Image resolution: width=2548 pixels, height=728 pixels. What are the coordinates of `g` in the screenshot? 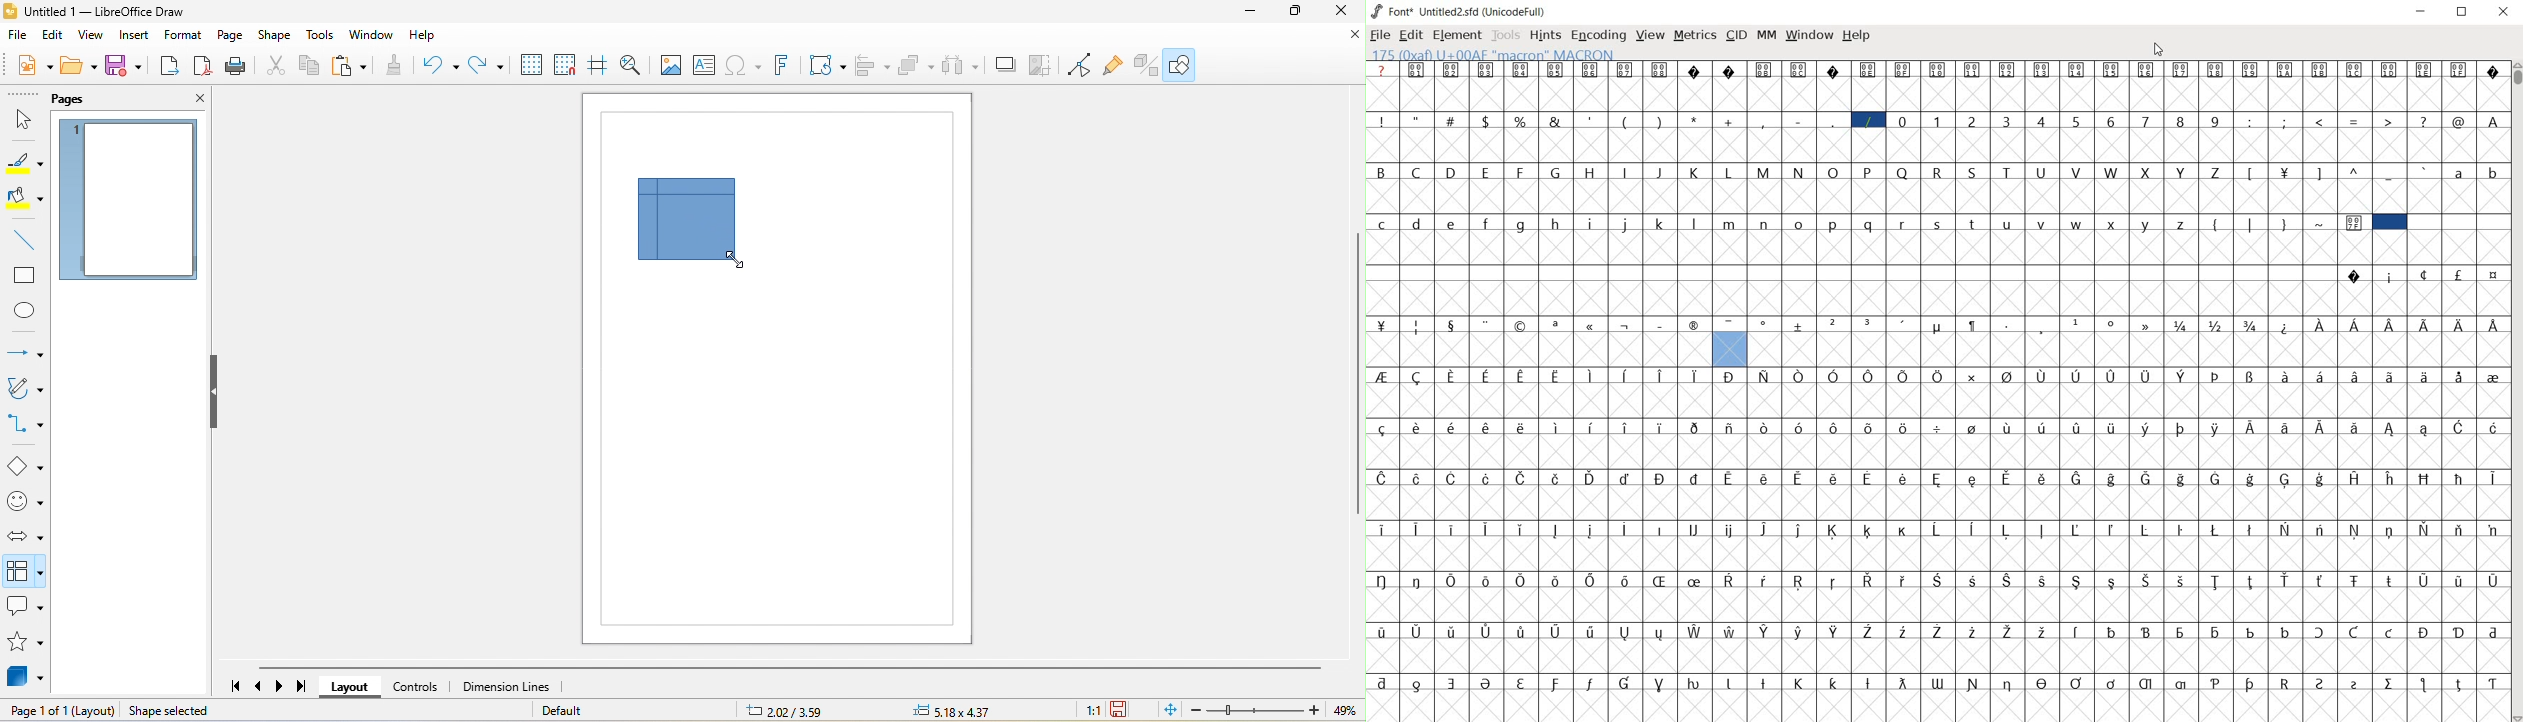 It's located at (1523, 224).